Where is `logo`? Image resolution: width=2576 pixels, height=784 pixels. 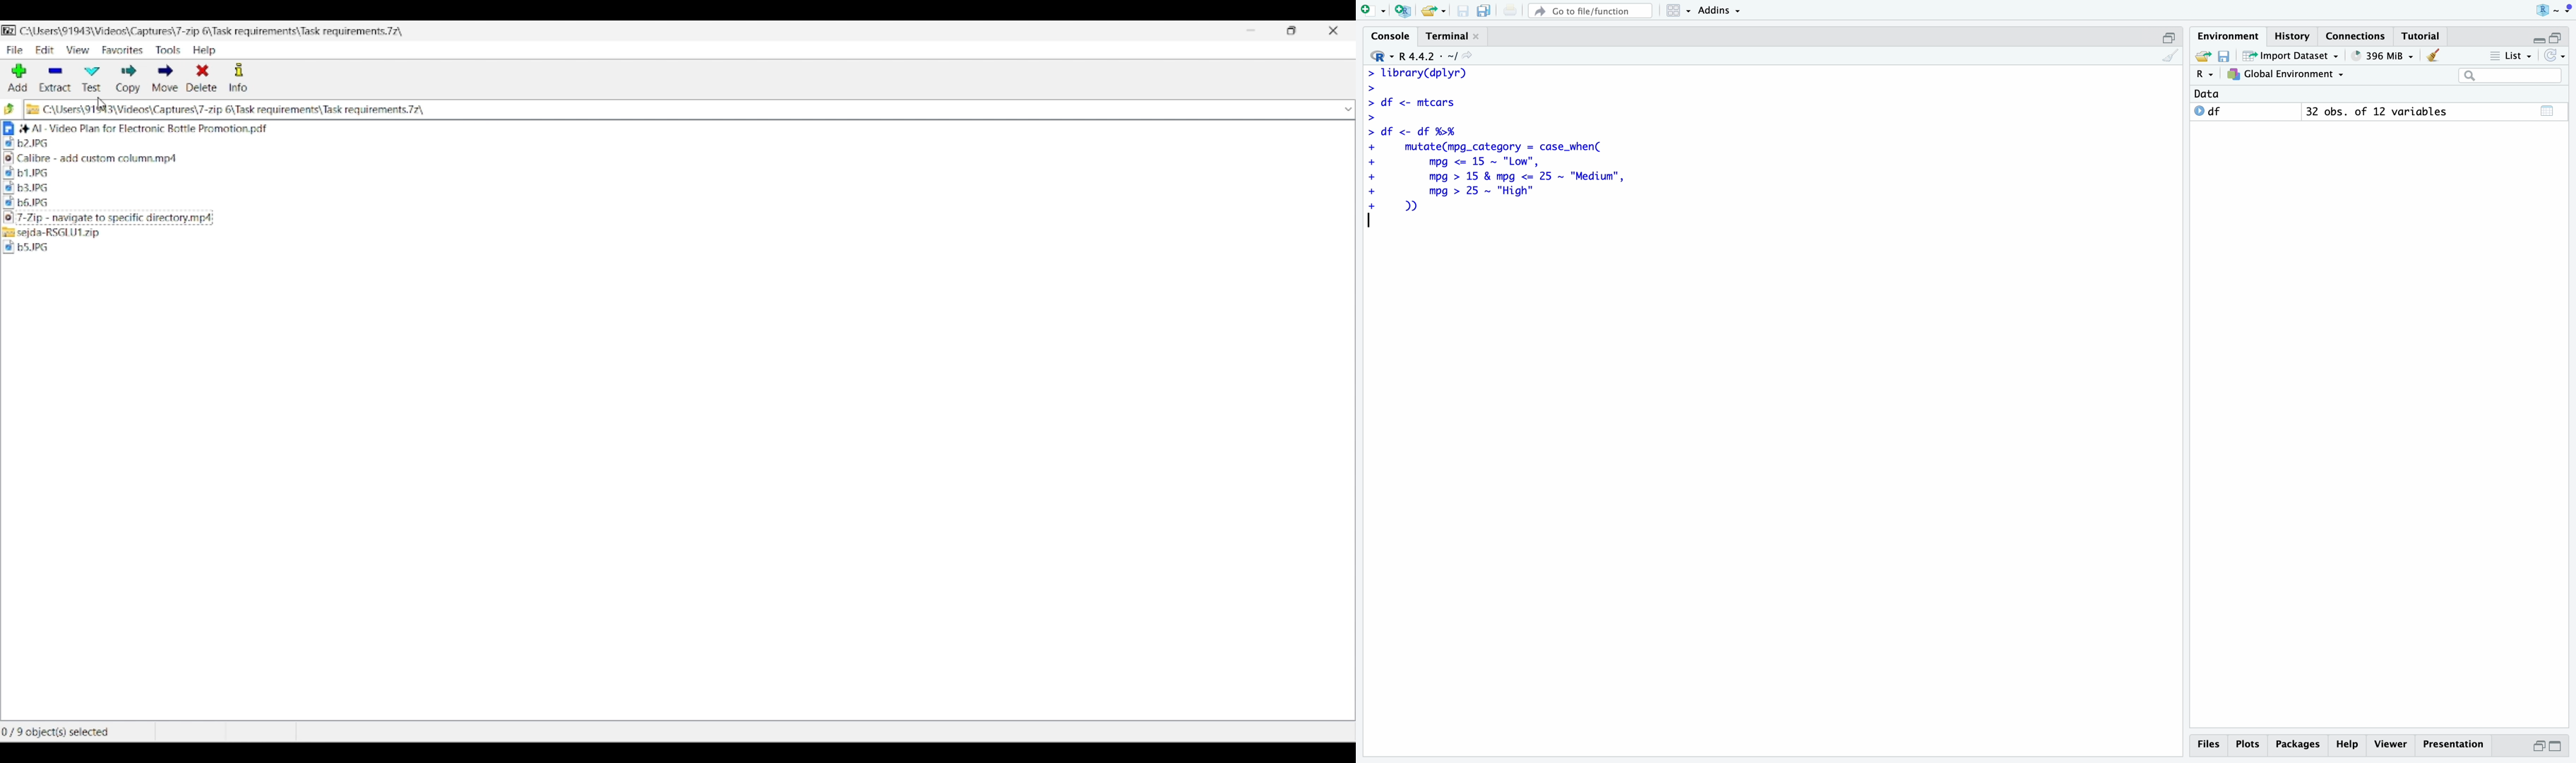
logo is located at coordinates (2552, 9).